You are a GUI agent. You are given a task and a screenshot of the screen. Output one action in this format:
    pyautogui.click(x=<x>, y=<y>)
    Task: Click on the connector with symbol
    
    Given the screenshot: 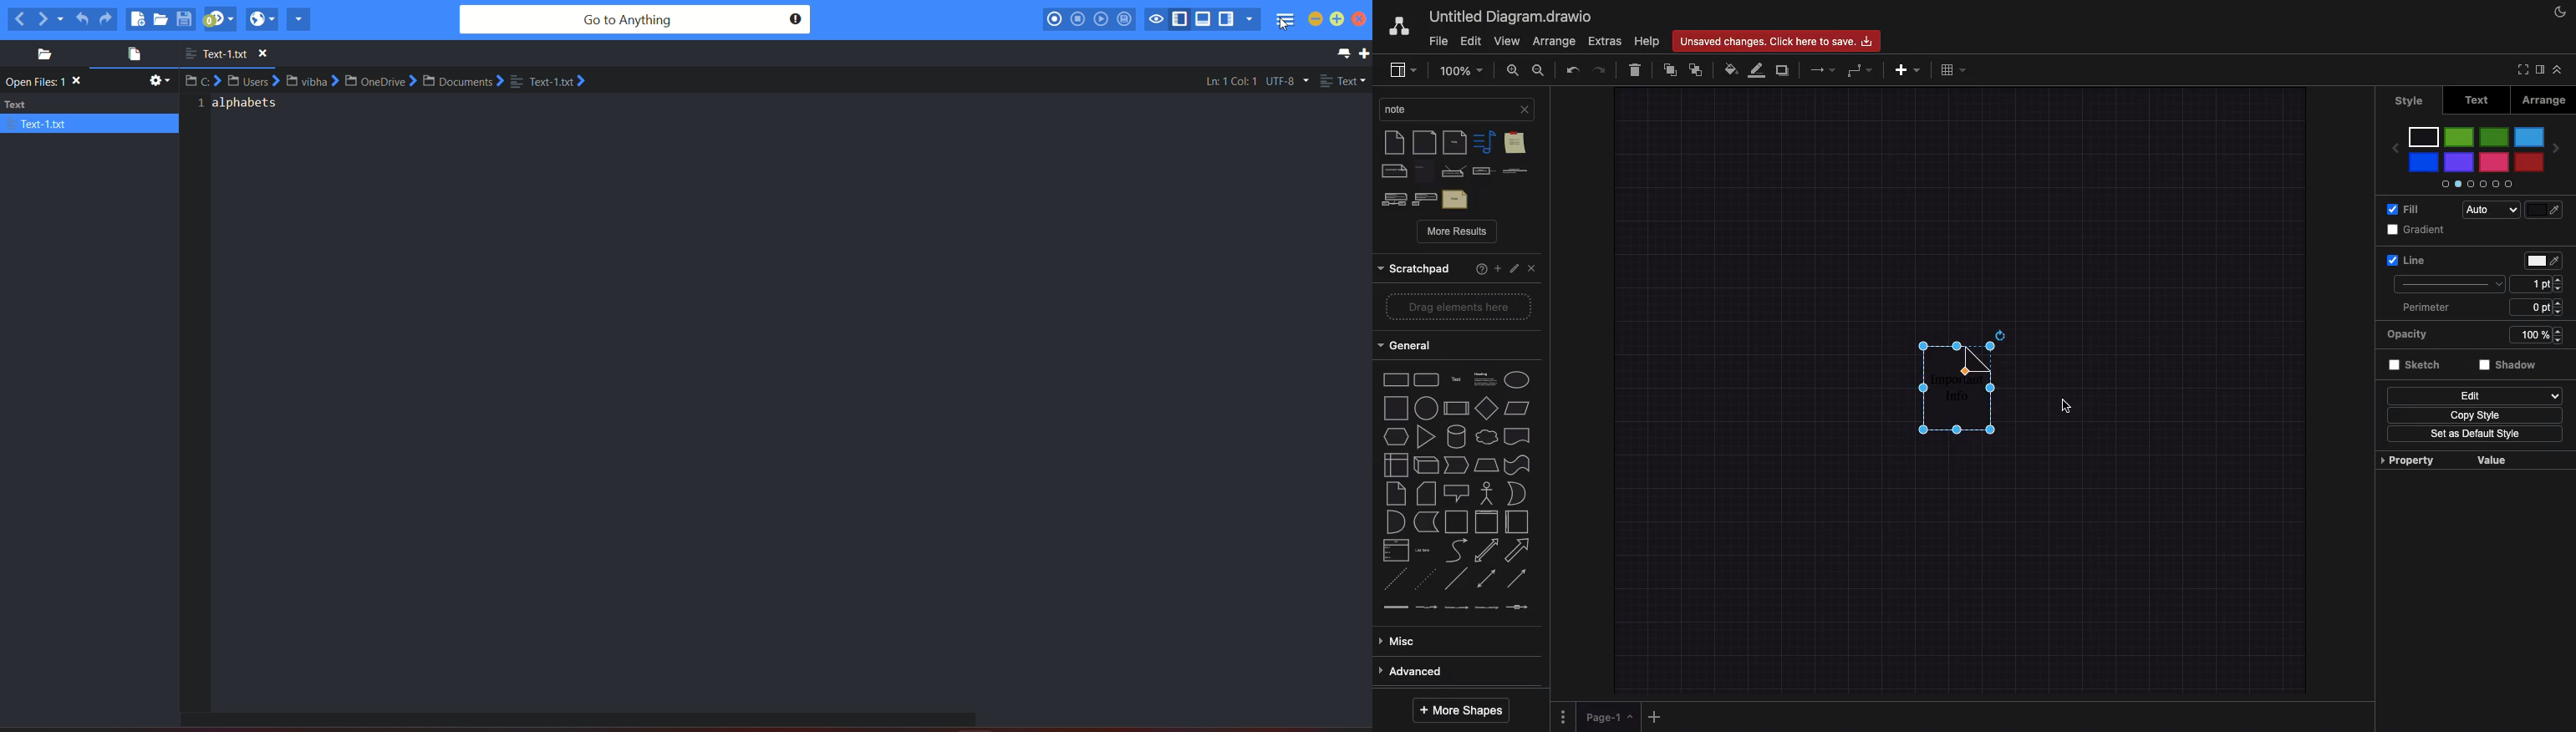 What is the action you would take?
    pyautogui.click(x=1518, y=613)
    